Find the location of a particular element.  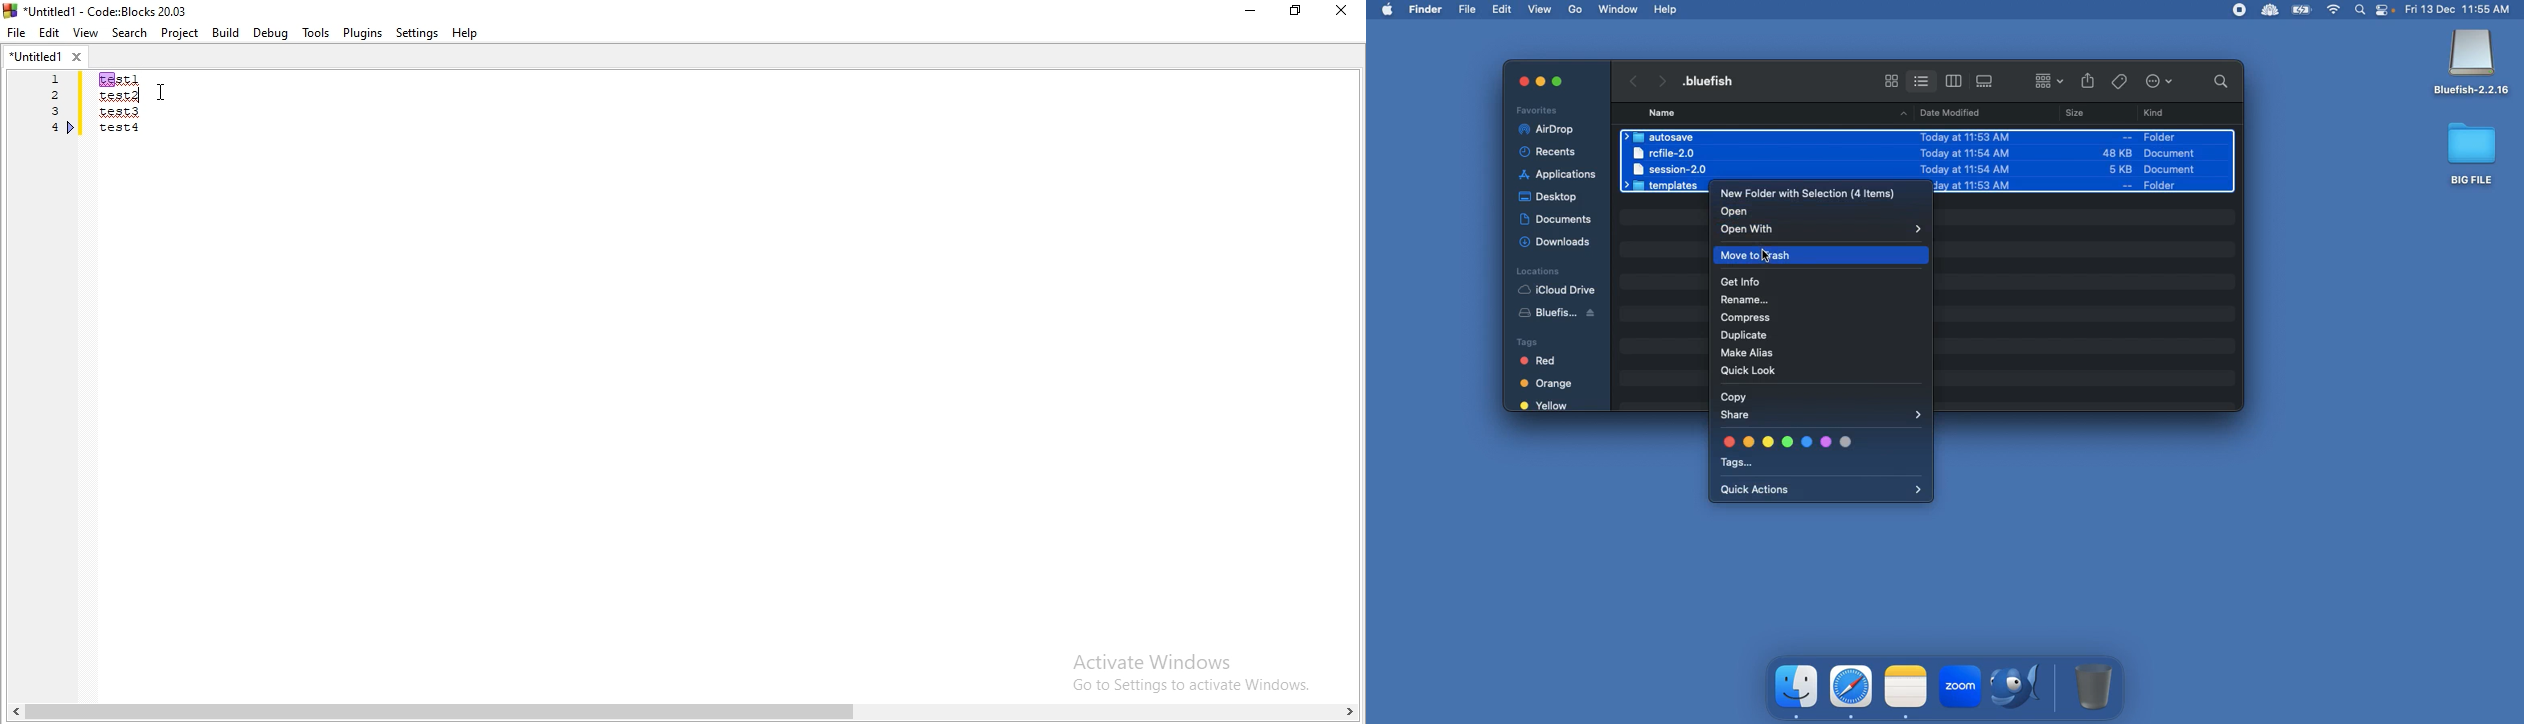

minimize is located at coordinates (1248, 12).